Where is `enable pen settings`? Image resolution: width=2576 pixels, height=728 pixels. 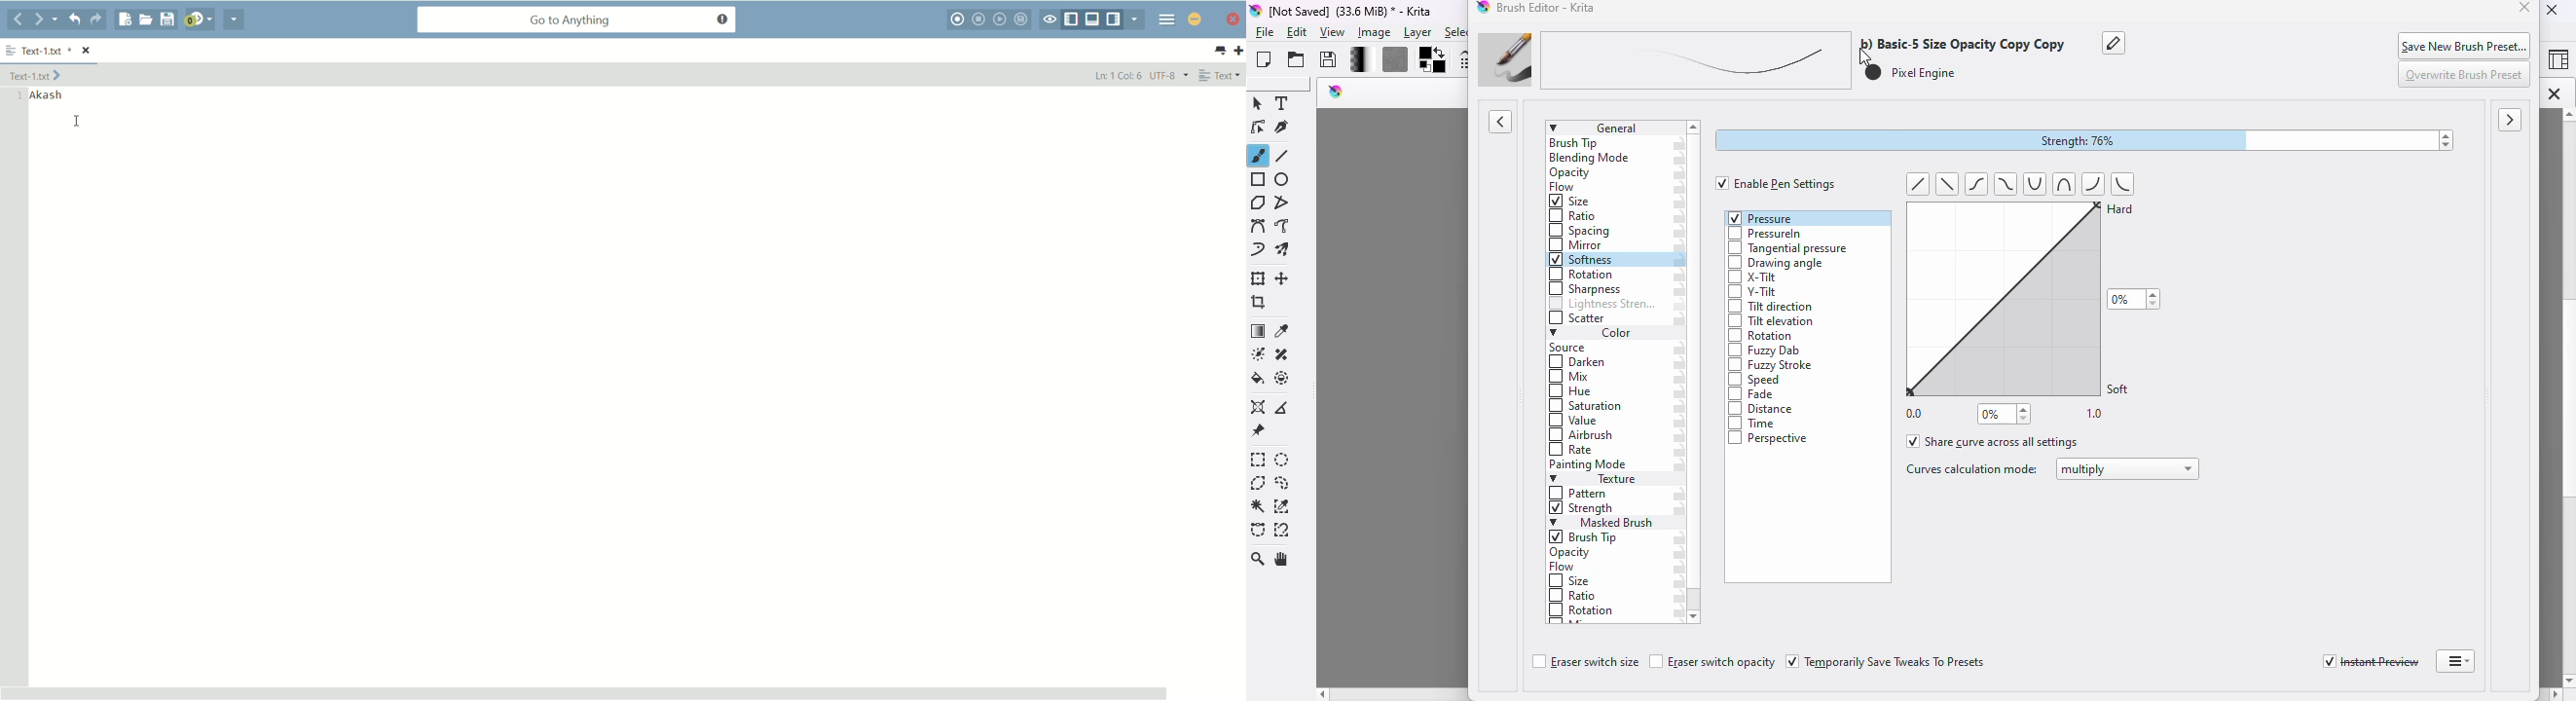
enable pen settings is located at coordinates (1777, 183).